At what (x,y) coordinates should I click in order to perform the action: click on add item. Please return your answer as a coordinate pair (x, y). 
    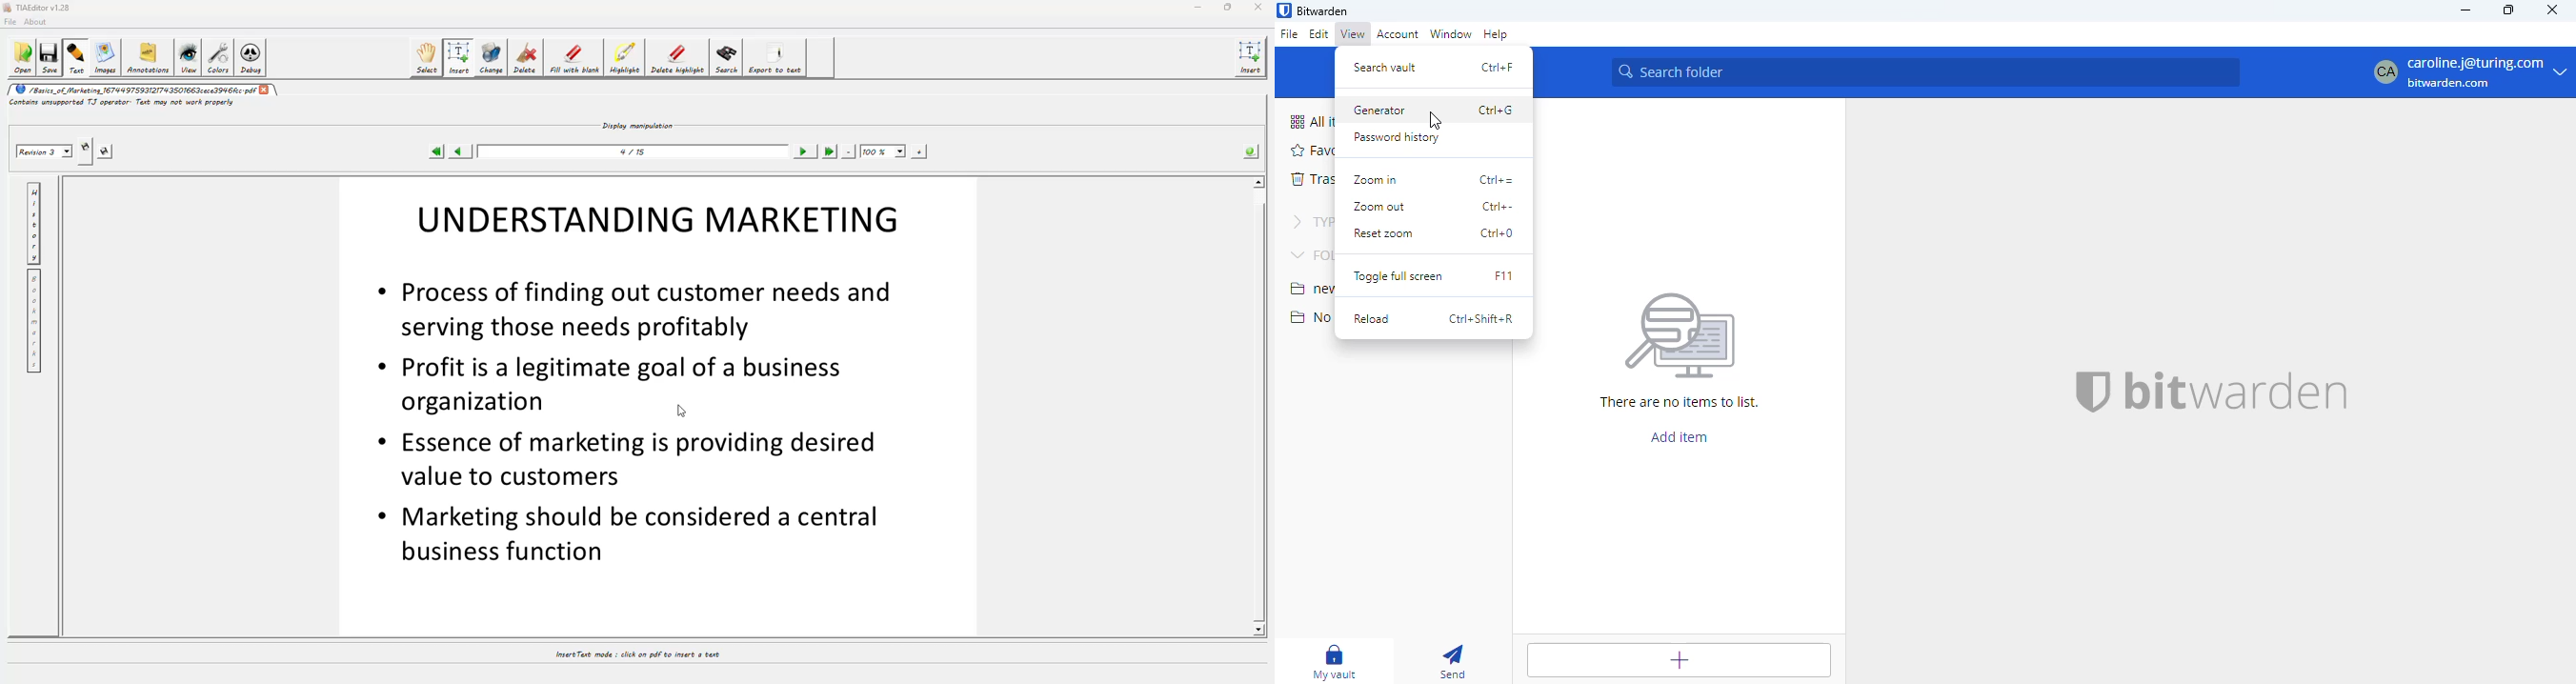
    Looking at the image, I should click on (1680, 436).